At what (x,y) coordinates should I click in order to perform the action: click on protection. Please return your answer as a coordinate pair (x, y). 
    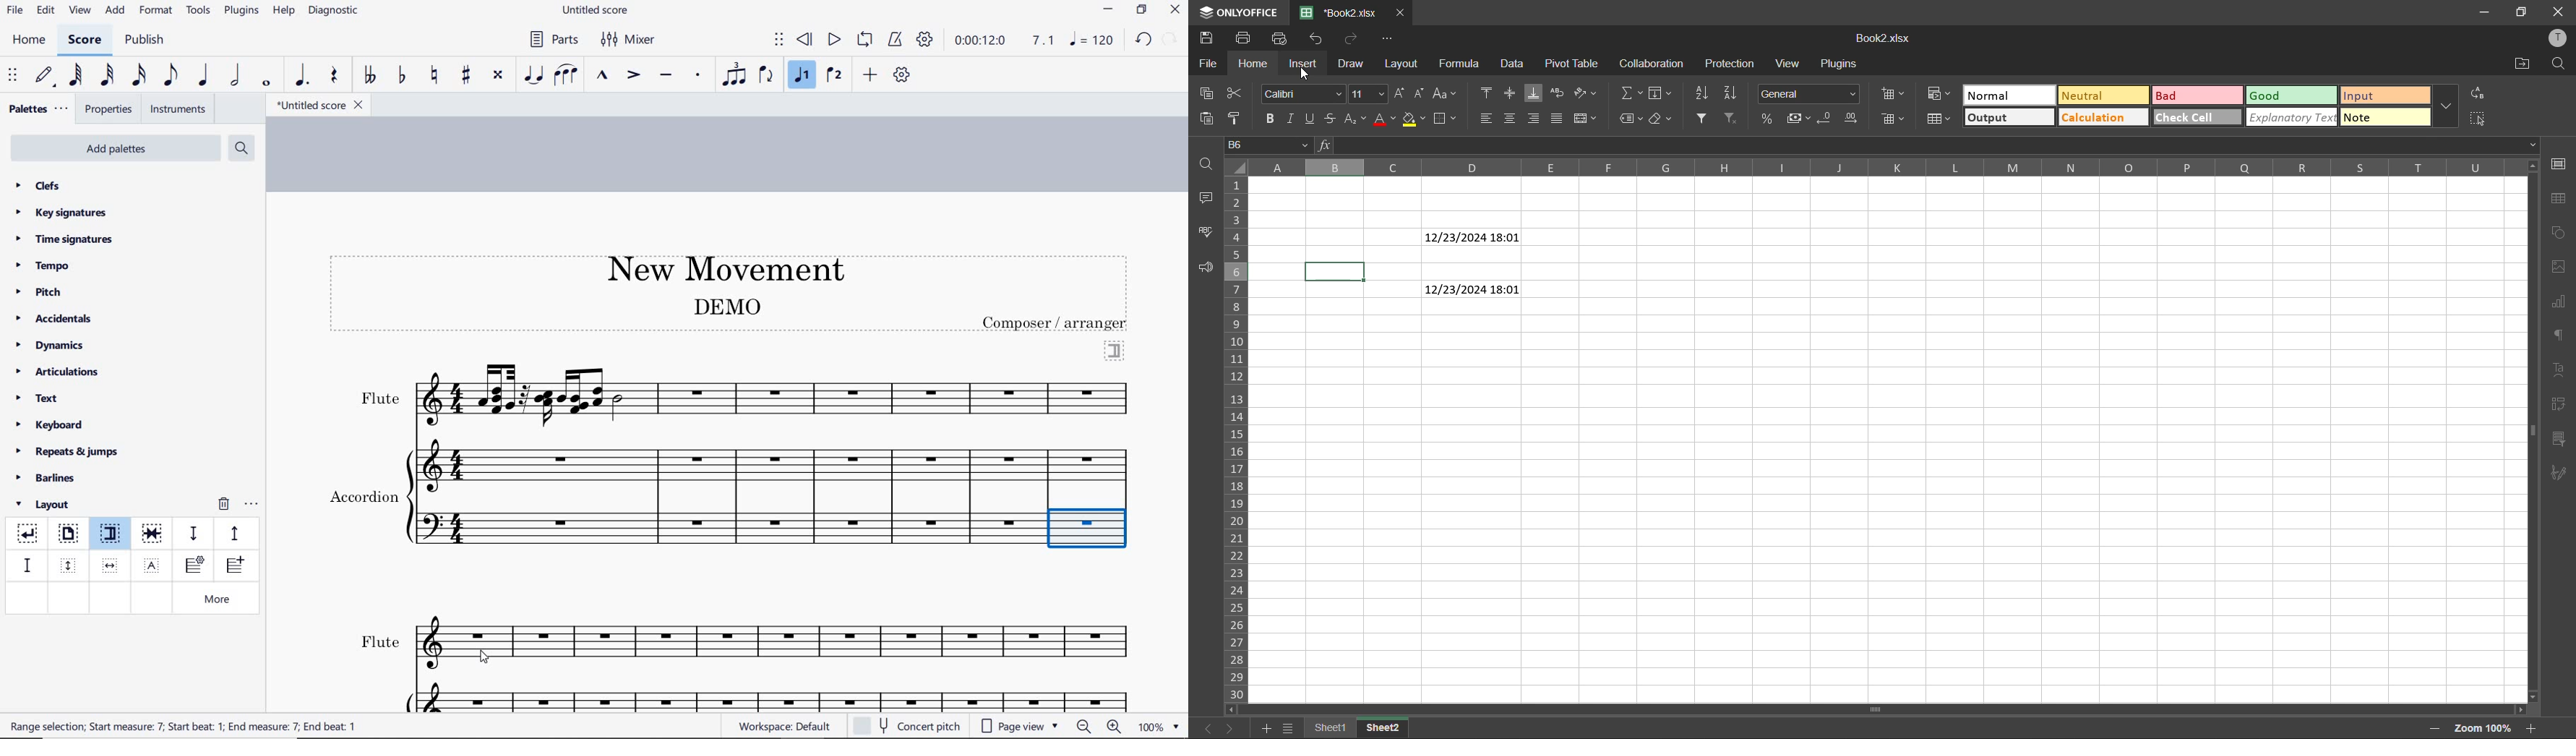
    Looking at the image, I should click on (1730, 64).